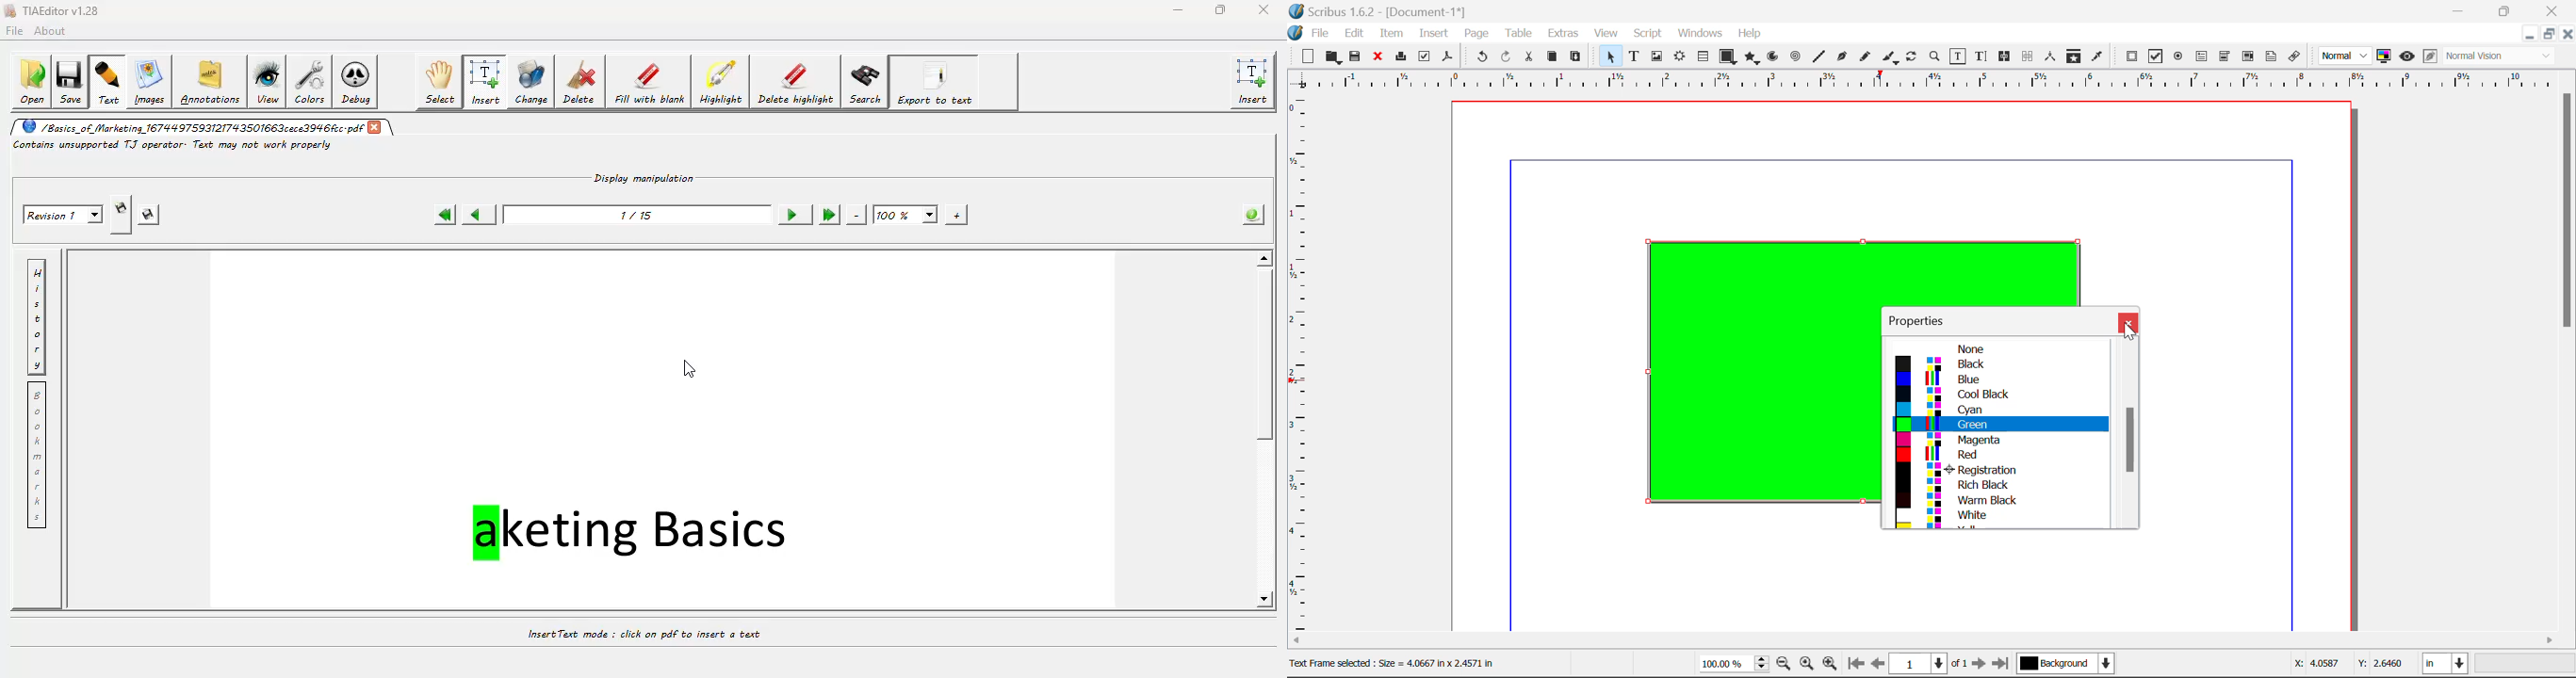  I want to click on Pre-flight Verifier, so click(1425, 56).